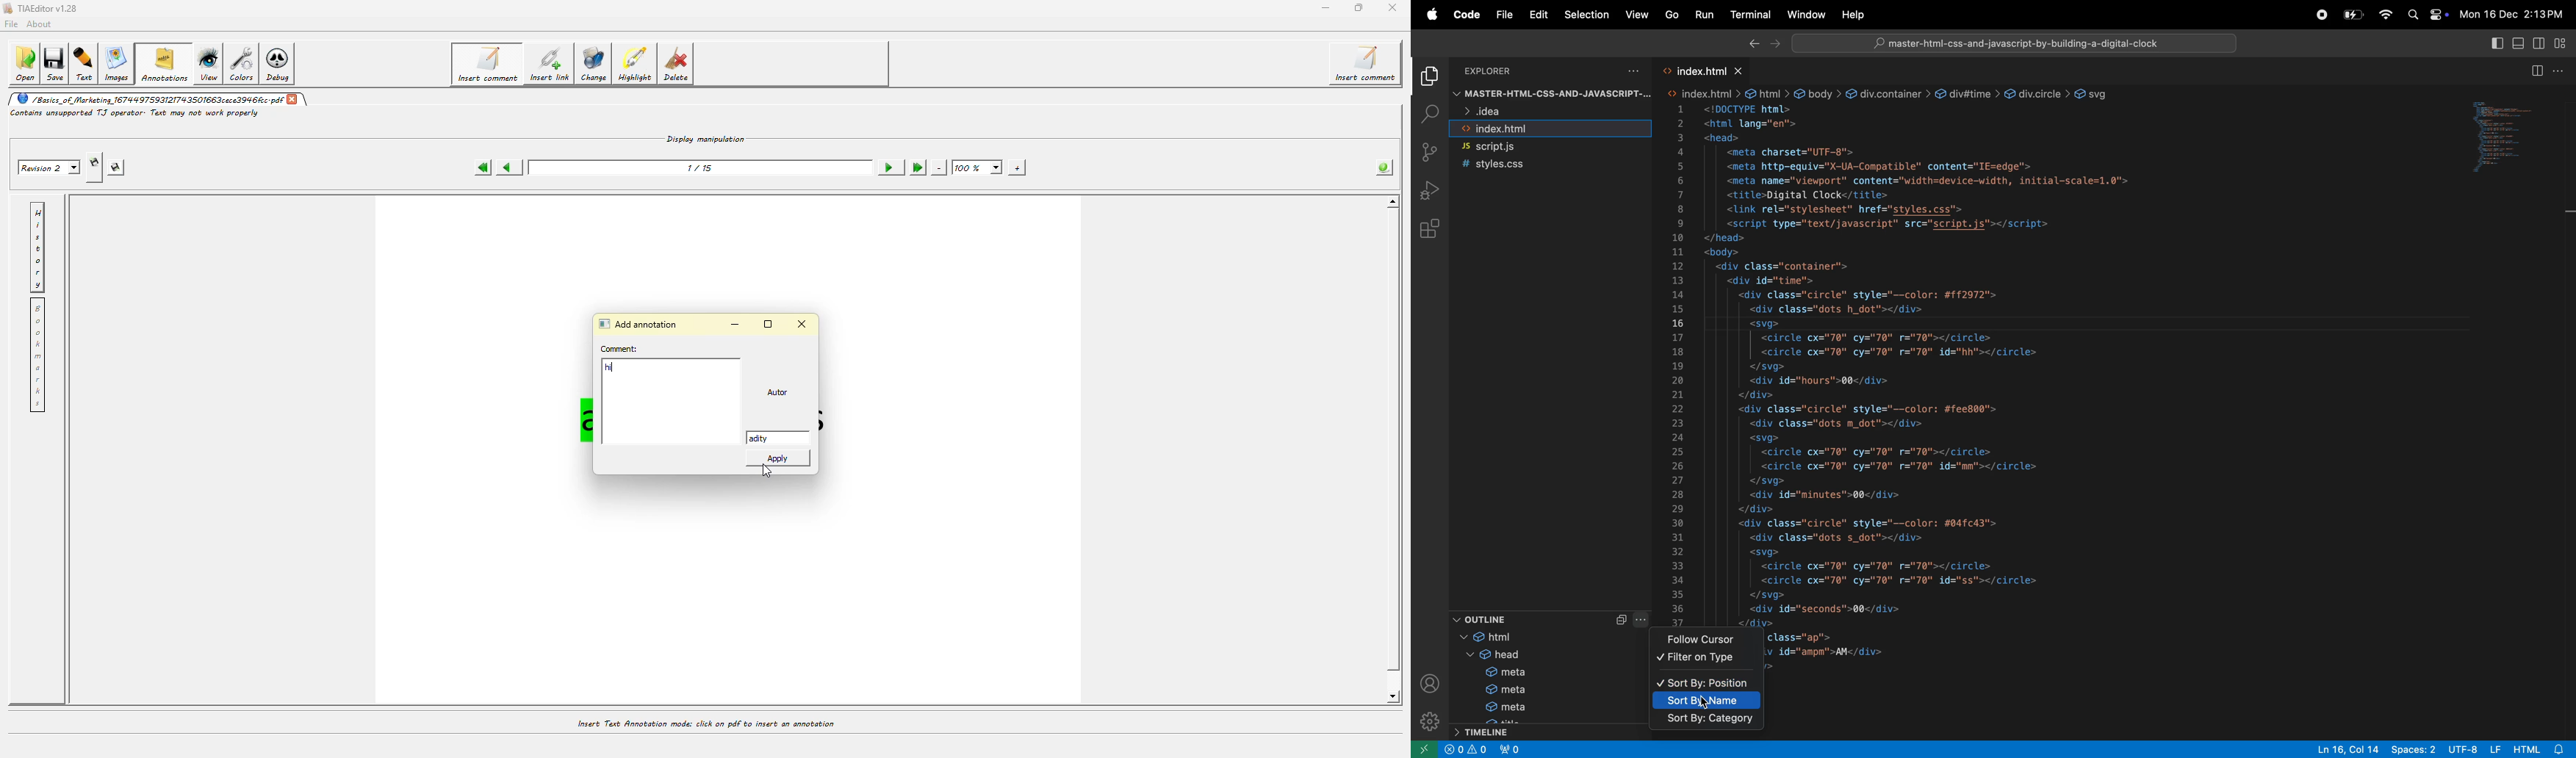 This screenshot has width=2576, height=784. I want to click on selection, so click(1584, 15).